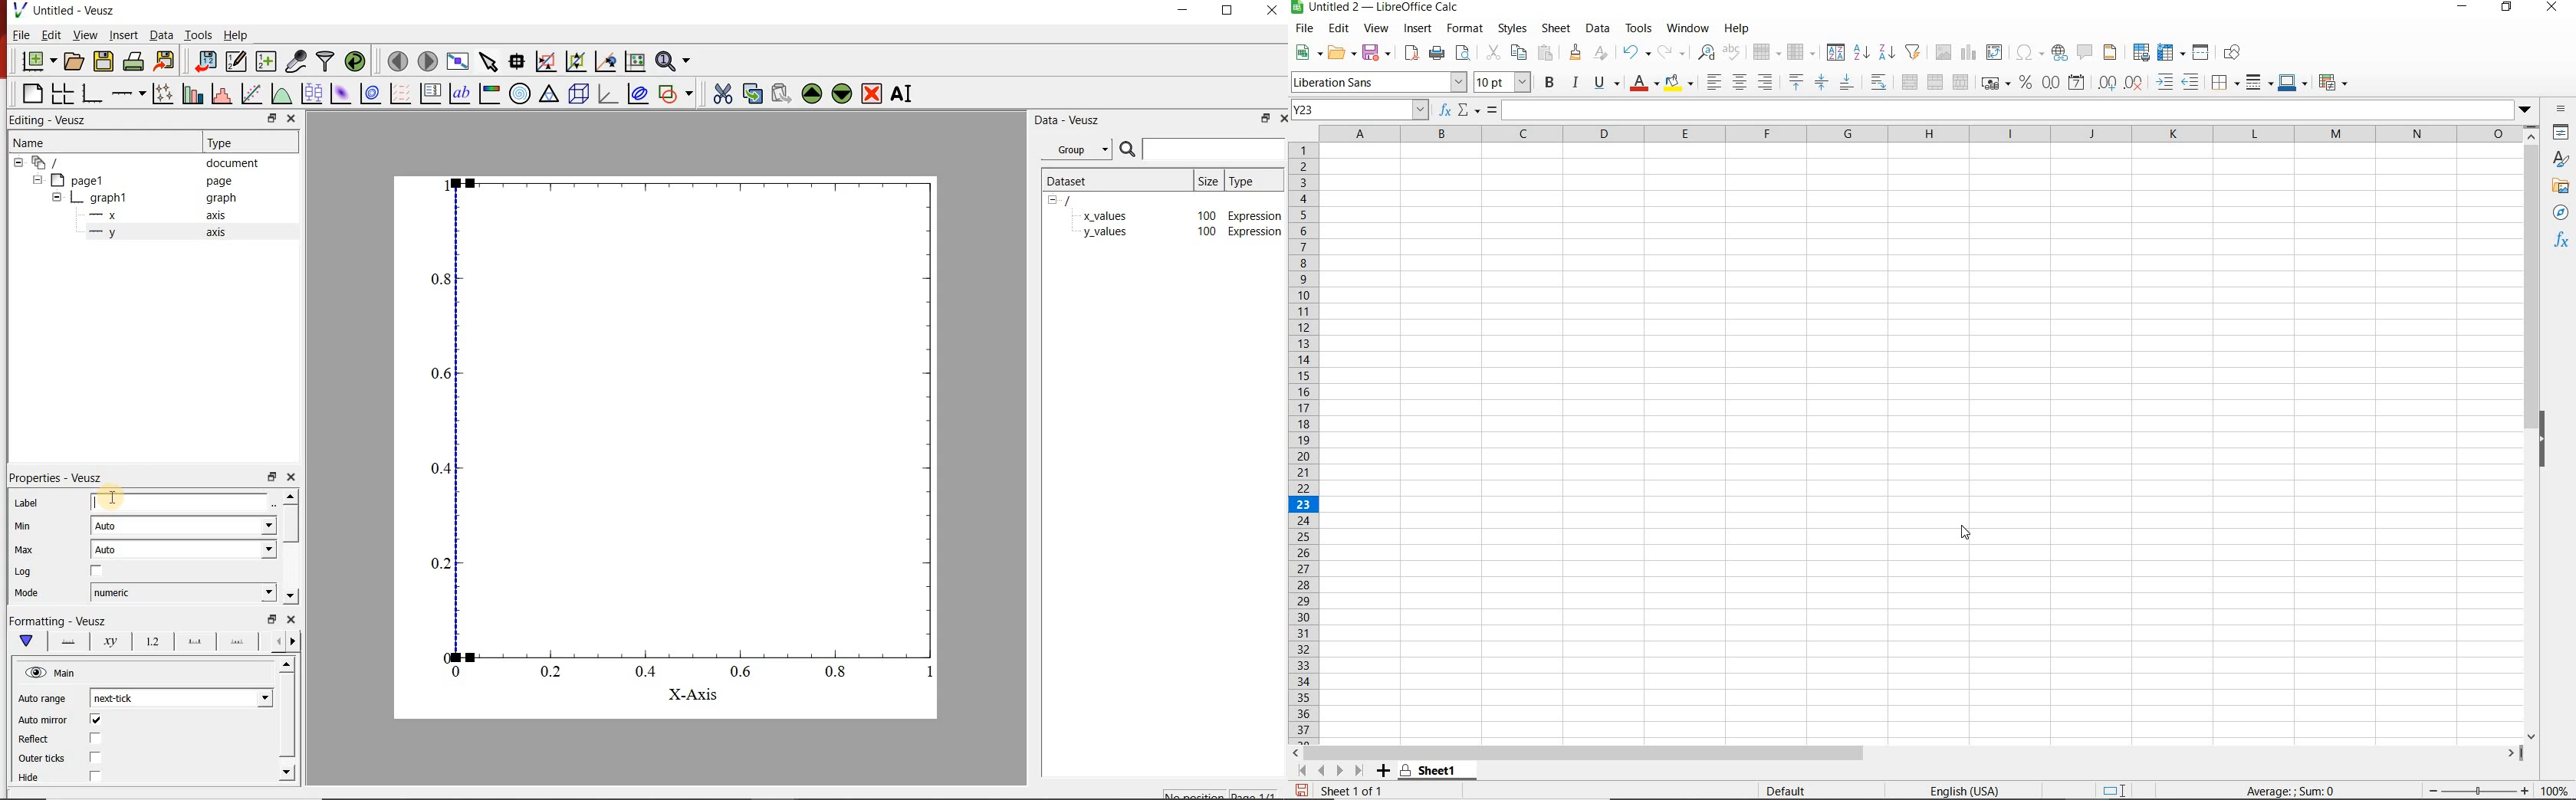  Describe the element at coordinates (1606, 84) in the screenshot. I see `UNDERLINE` at that location.